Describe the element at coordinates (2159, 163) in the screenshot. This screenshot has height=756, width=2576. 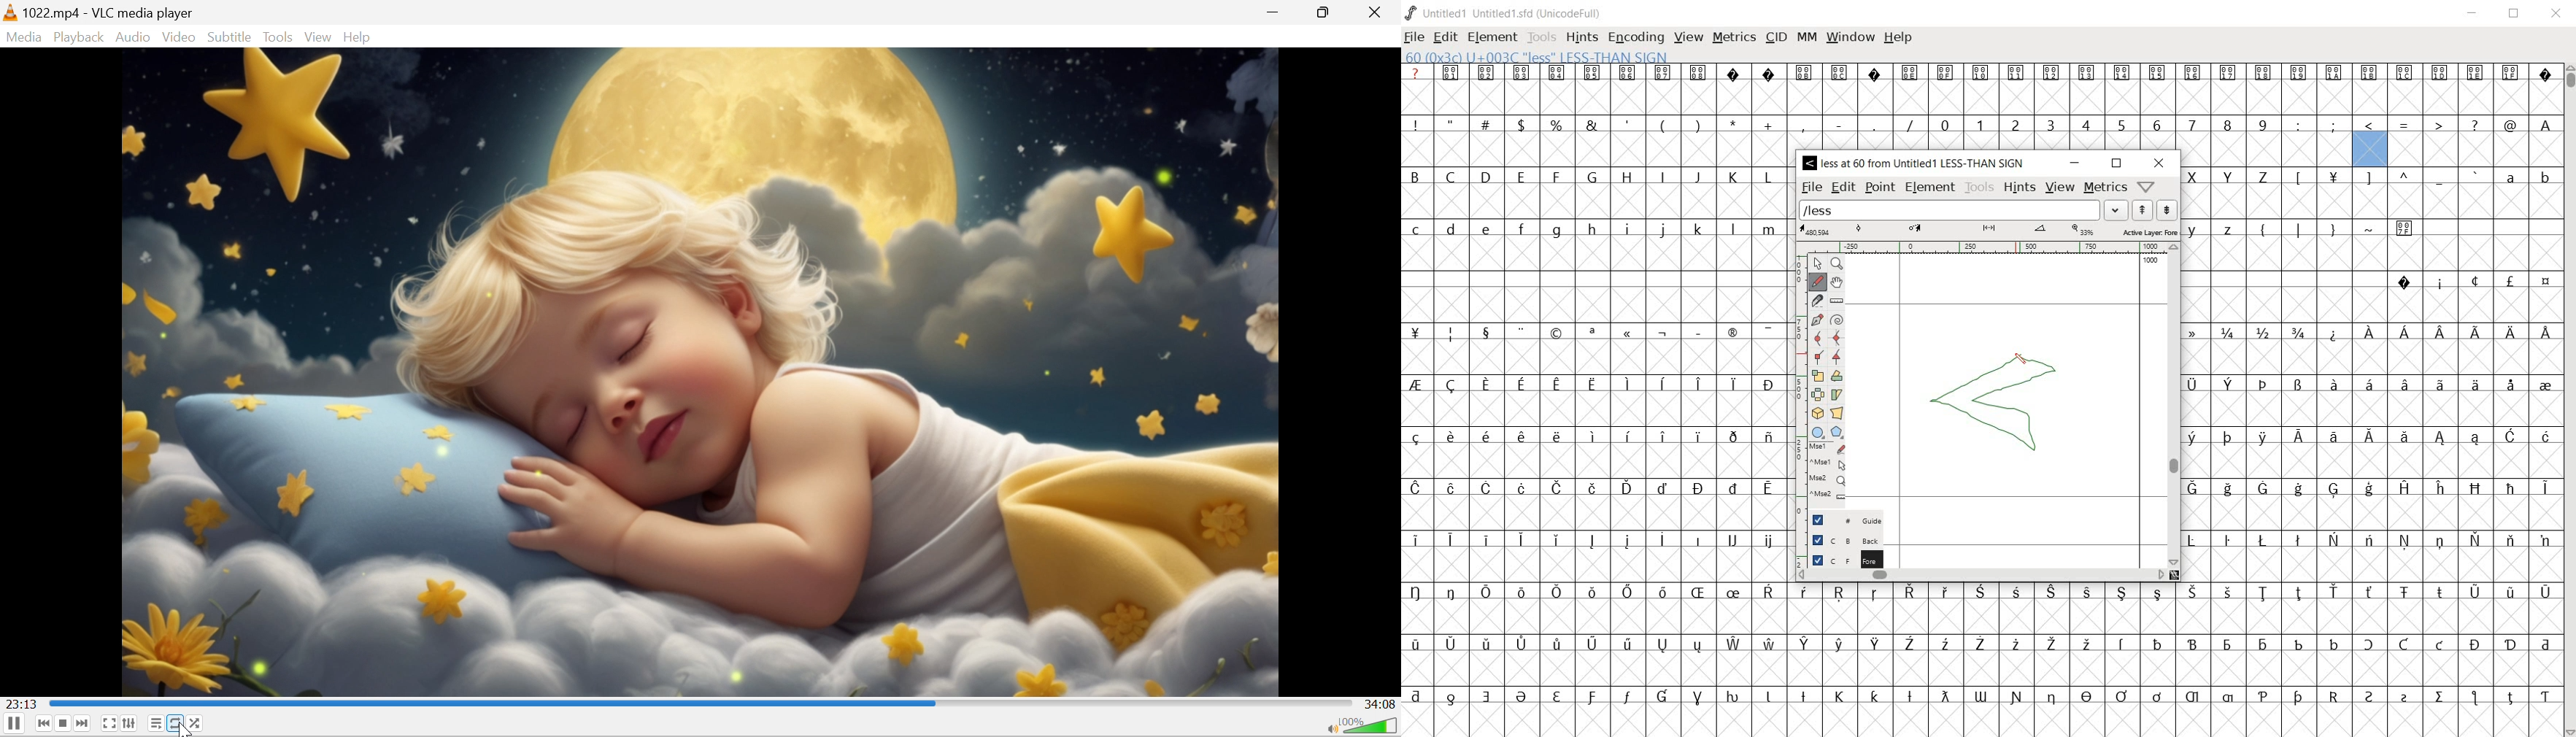
I see `close` at that location.